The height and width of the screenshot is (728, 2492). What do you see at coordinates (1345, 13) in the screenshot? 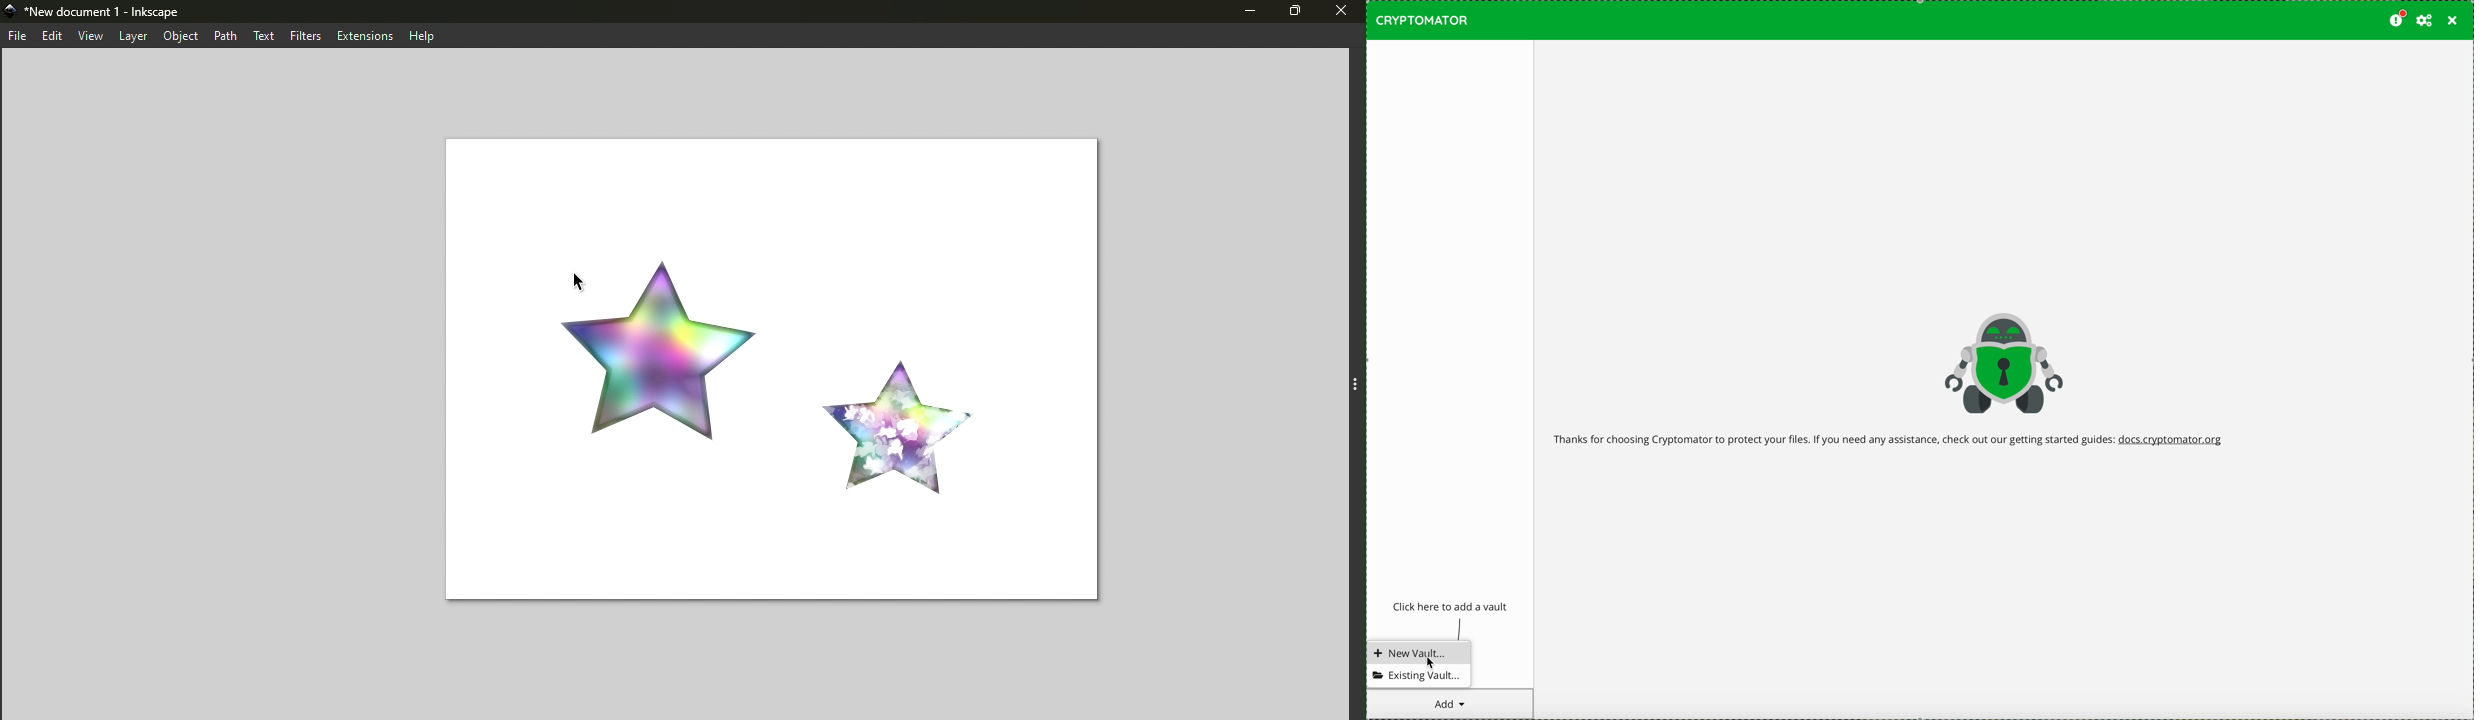
I see `close` at bounding box center [1345, 13].